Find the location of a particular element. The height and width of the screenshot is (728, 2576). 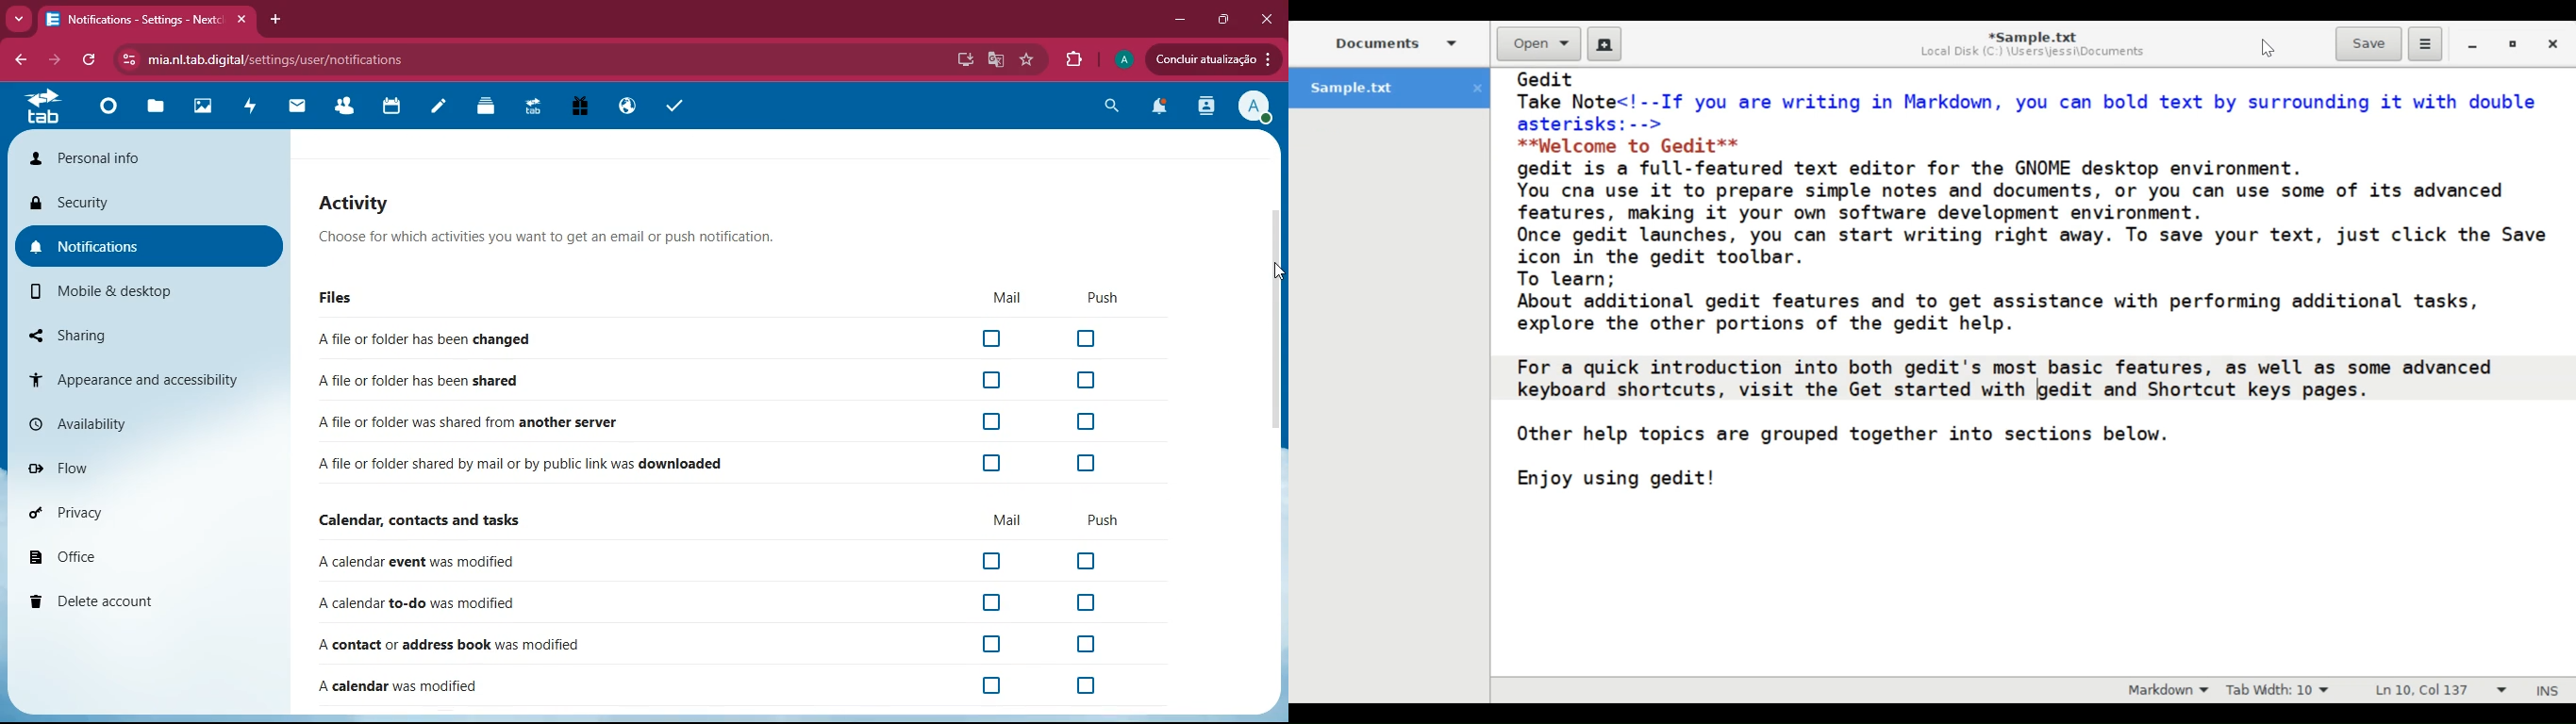

push is located at coordinates (1104, 520).